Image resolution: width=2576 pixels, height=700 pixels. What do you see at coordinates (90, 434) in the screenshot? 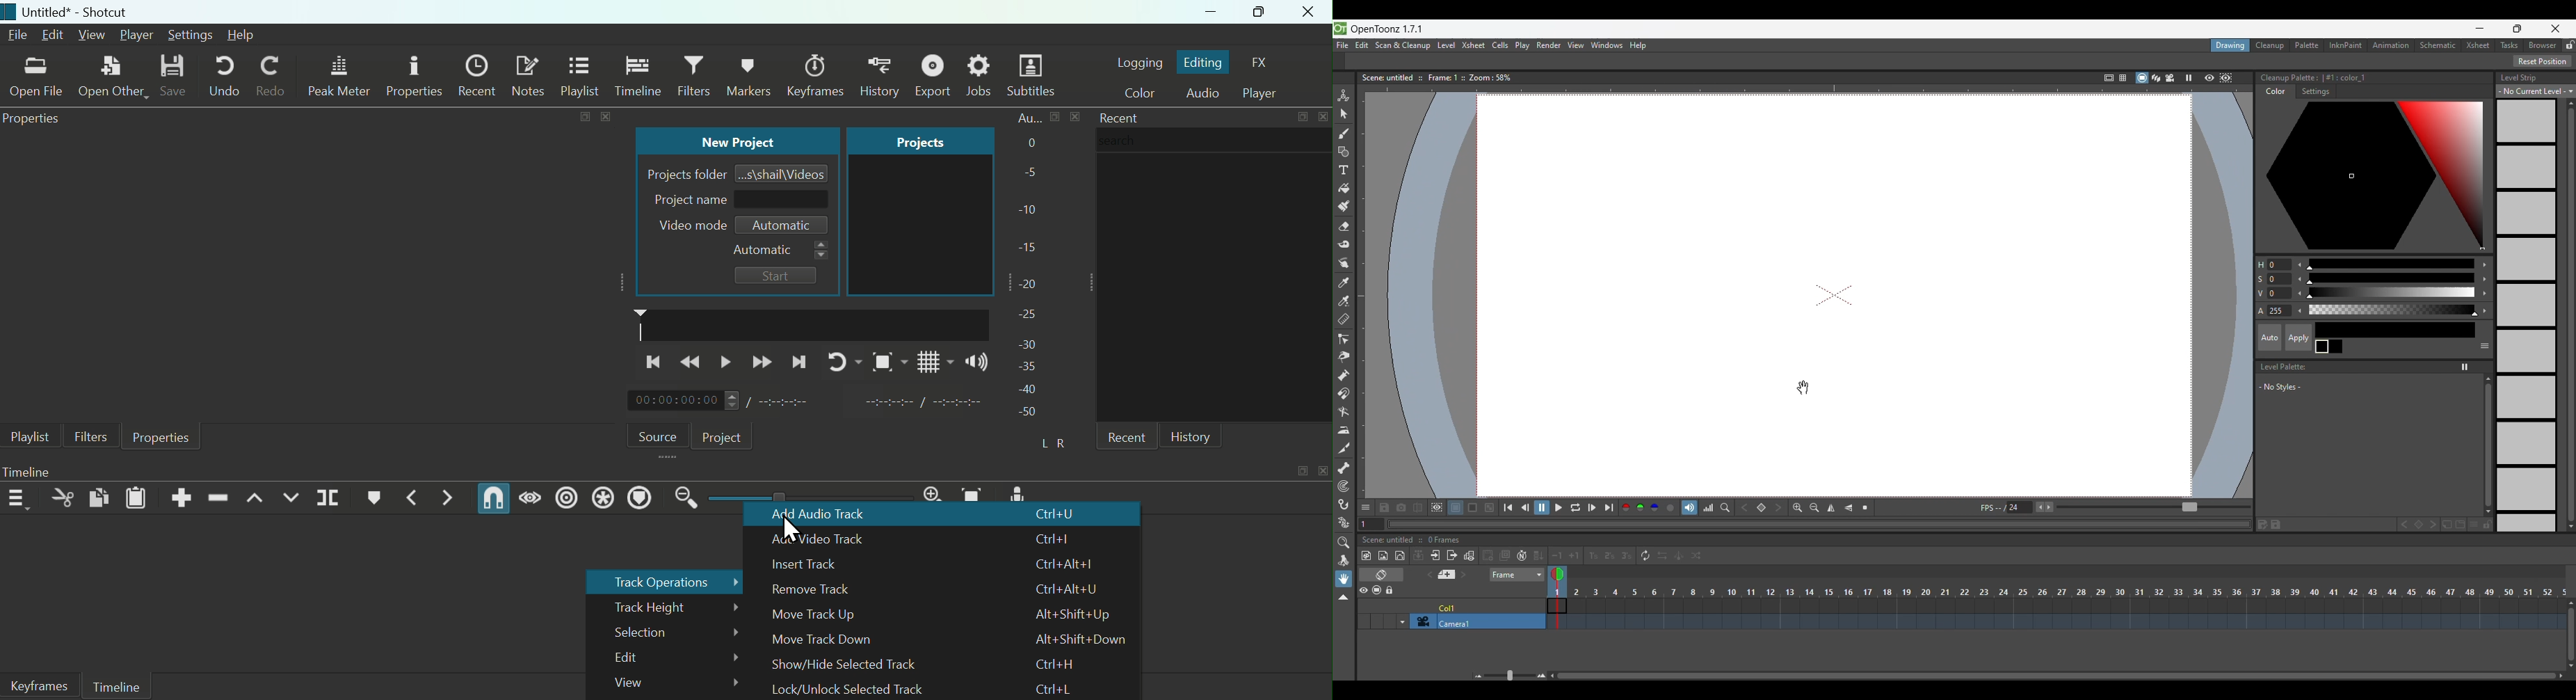
I see `Filters` at bounding box center [90, 434].